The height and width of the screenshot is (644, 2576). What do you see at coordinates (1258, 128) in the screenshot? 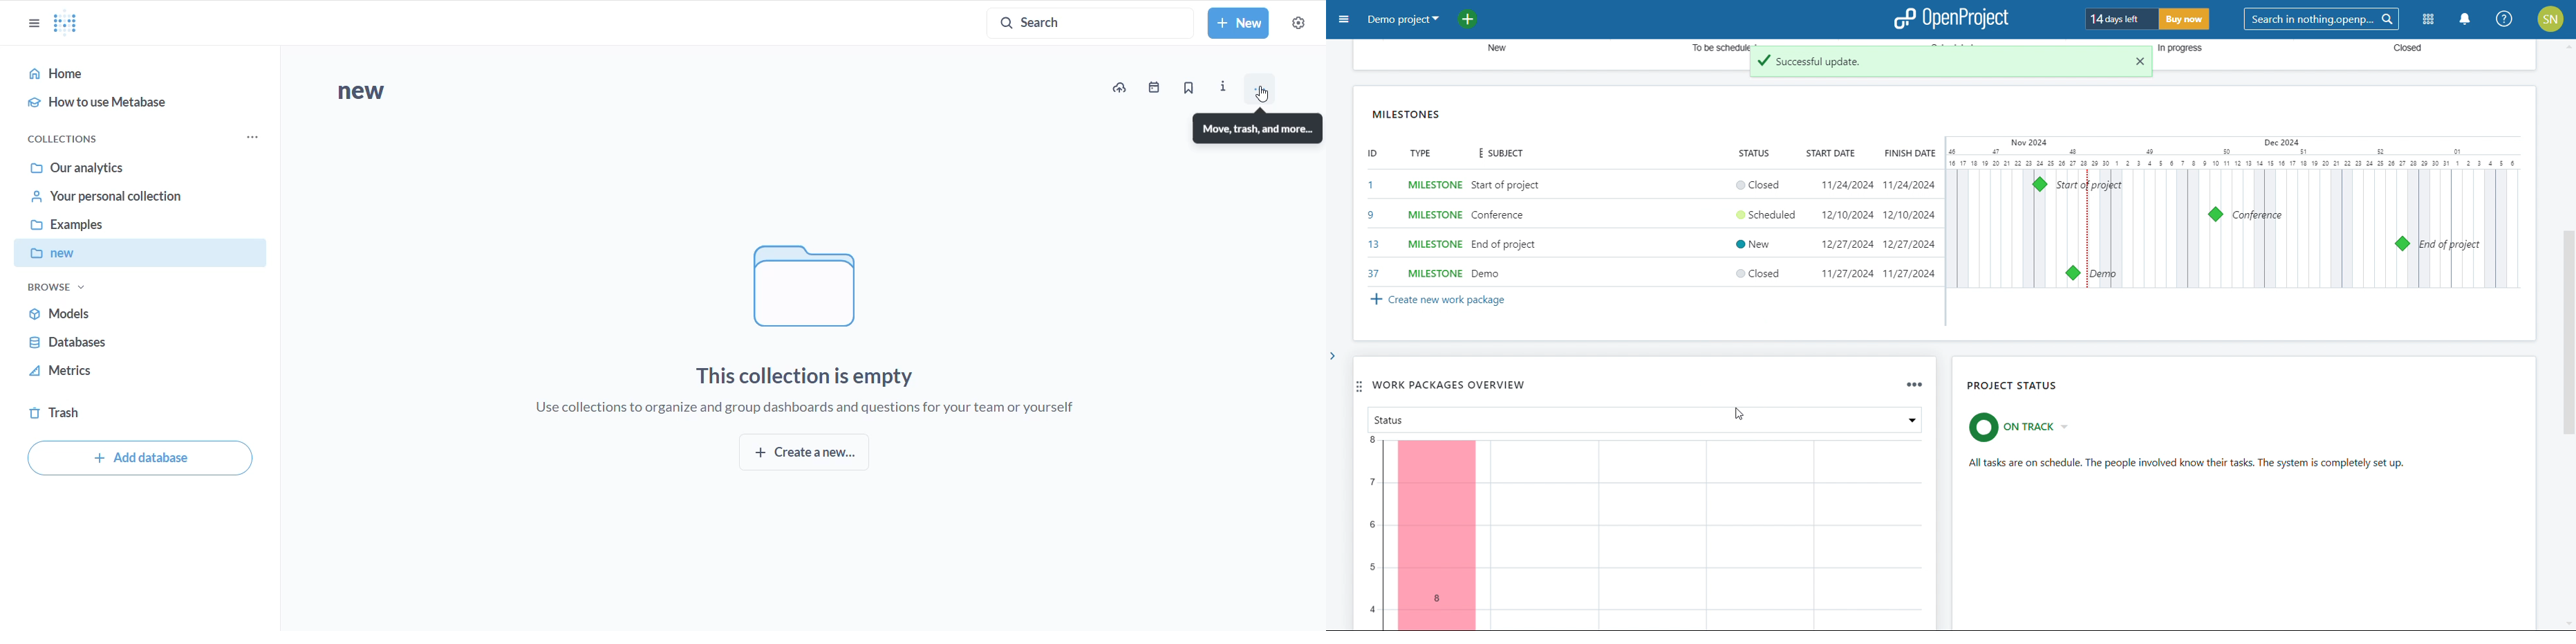
I see `Move, trash, and more...` at bounding box center [1258, 128].